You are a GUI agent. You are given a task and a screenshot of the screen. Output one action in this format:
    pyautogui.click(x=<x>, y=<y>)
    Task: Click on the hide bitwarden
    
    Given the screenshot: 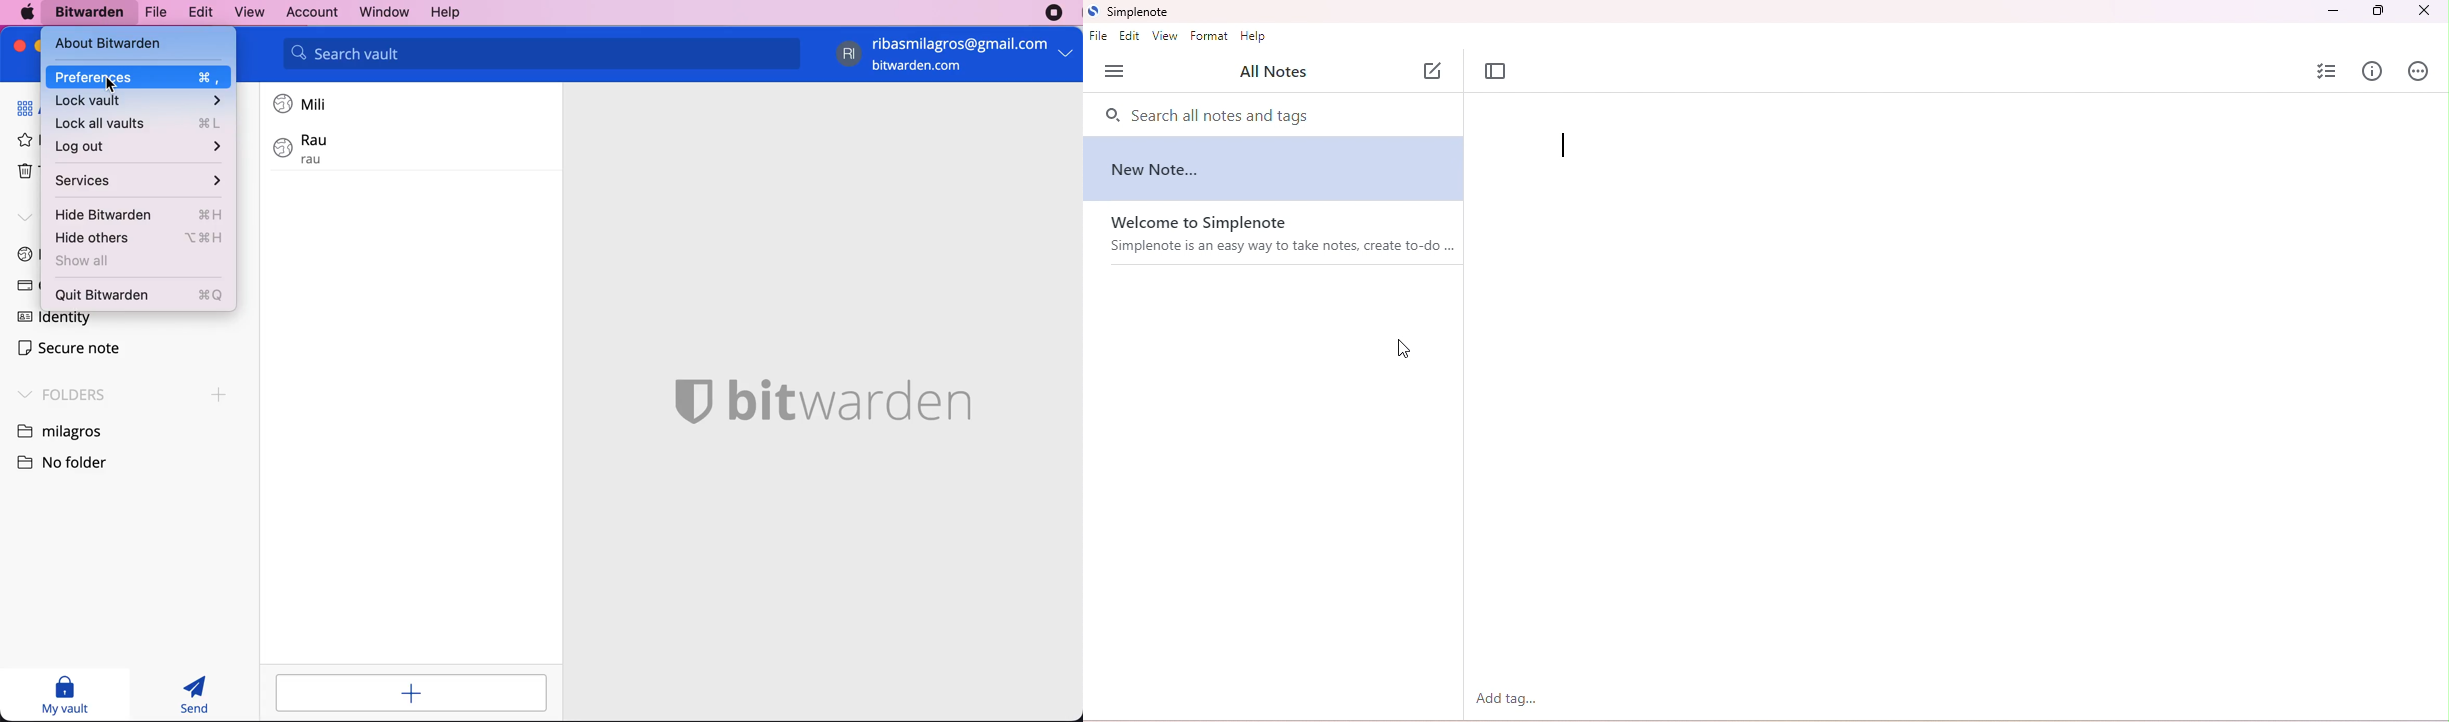 What is the action you would take?
    pyautogui.click(x=139, y=214)
    